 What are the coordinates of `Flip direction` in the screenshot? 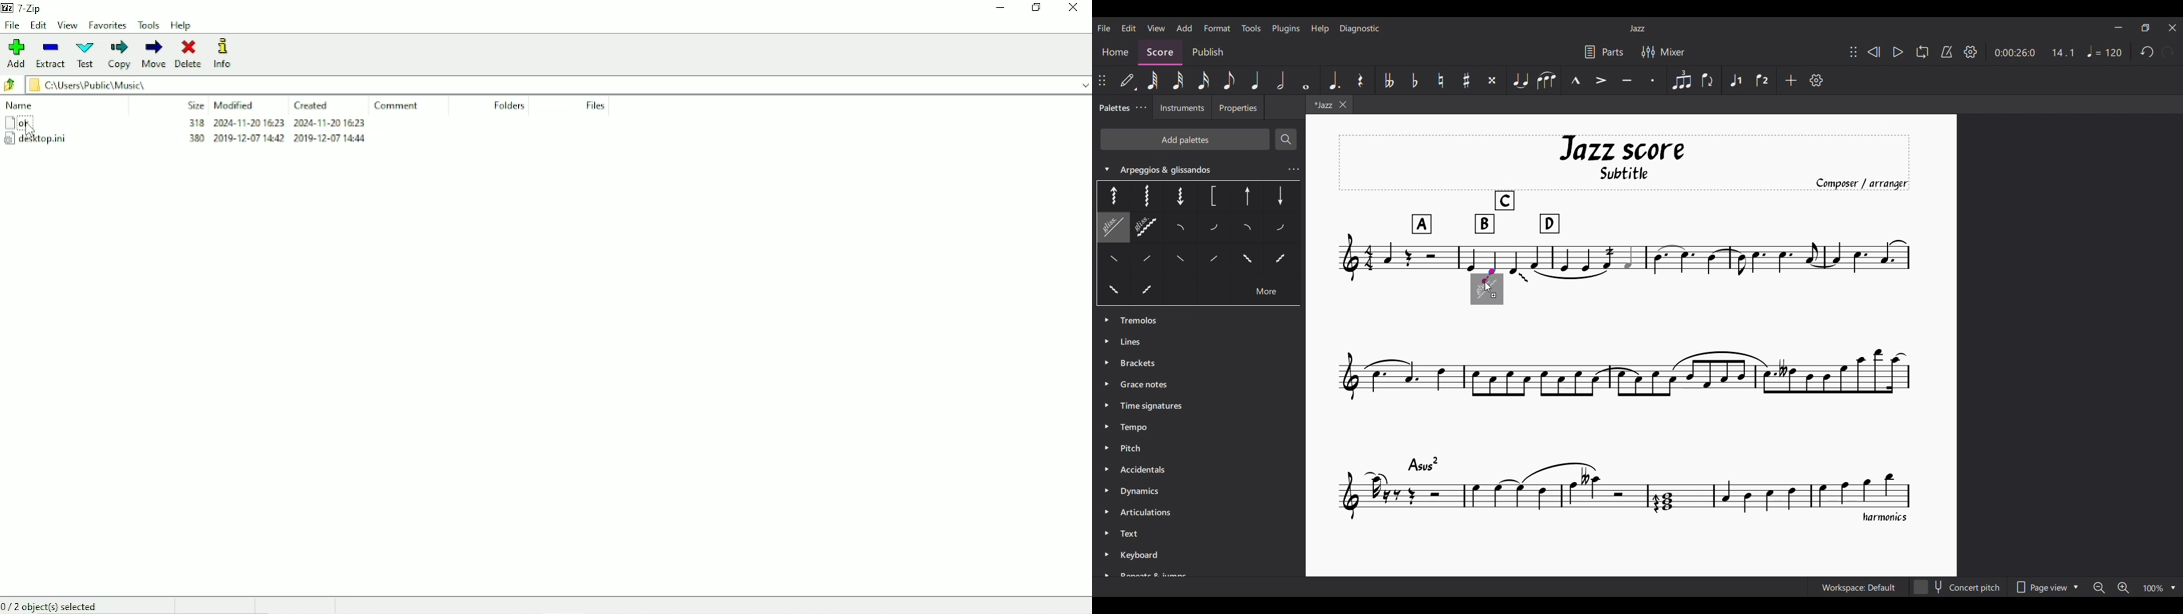 It's located at (1709, 80).